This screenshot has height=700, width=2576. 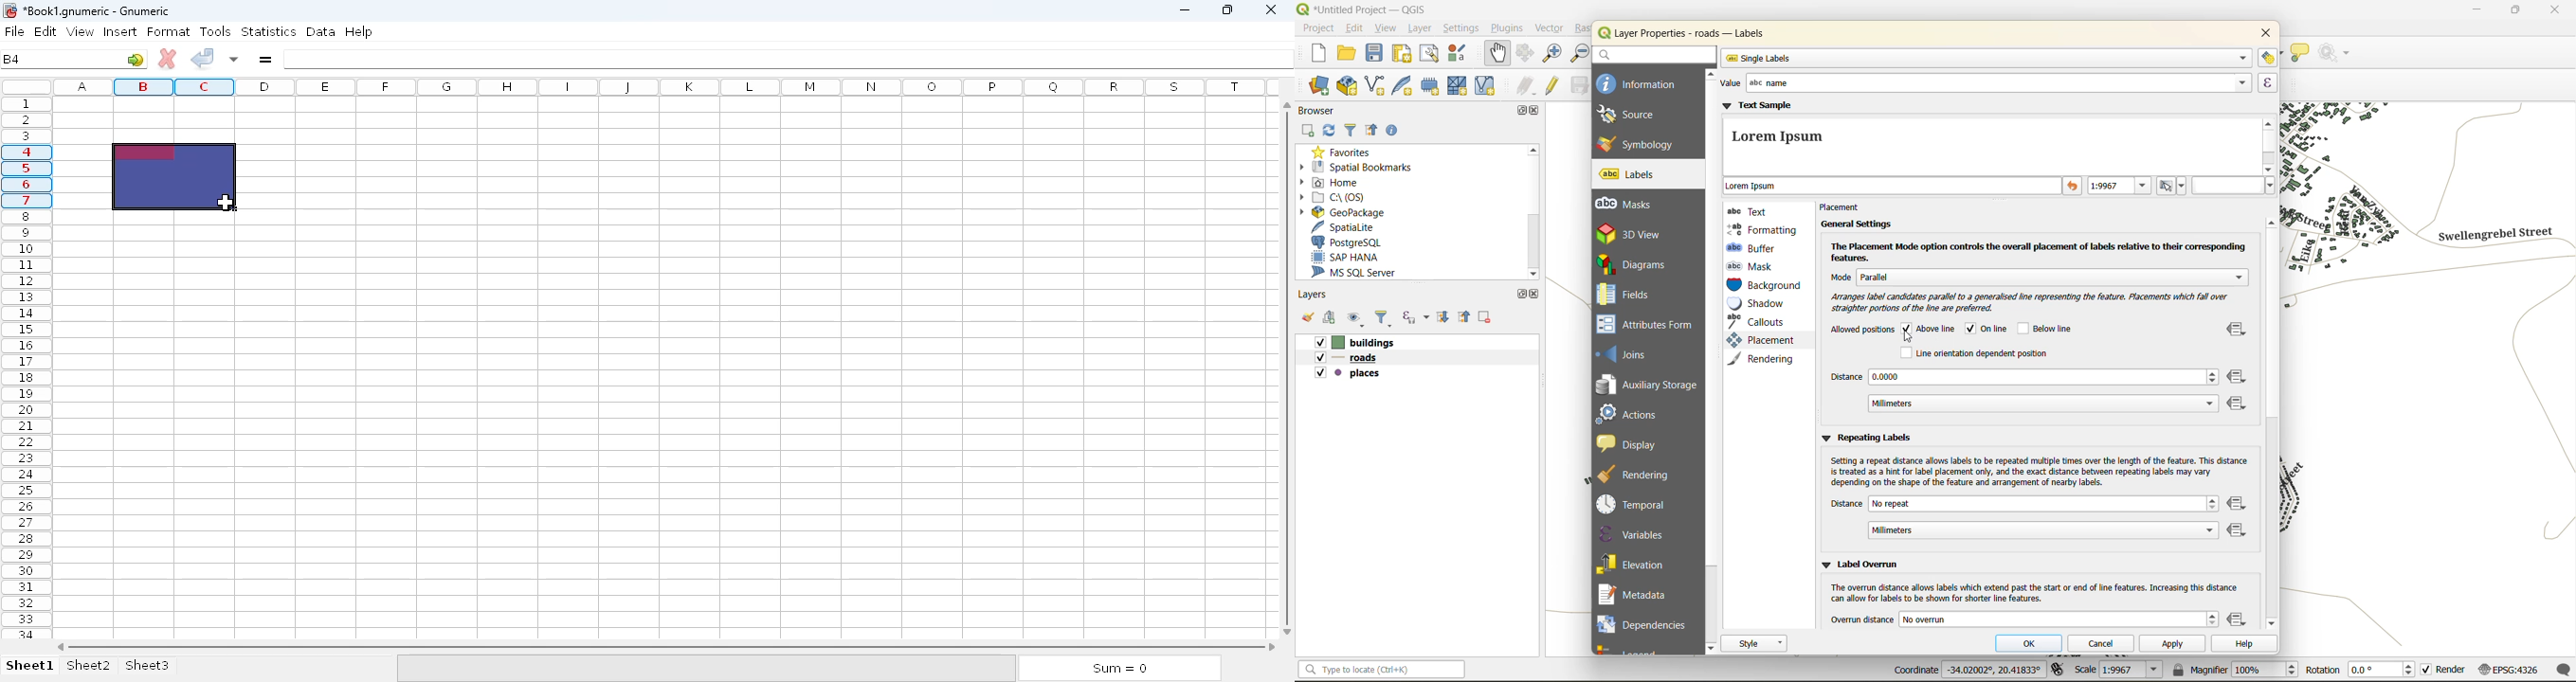 I want to click on magnifier, so click(x=2234, y=669).